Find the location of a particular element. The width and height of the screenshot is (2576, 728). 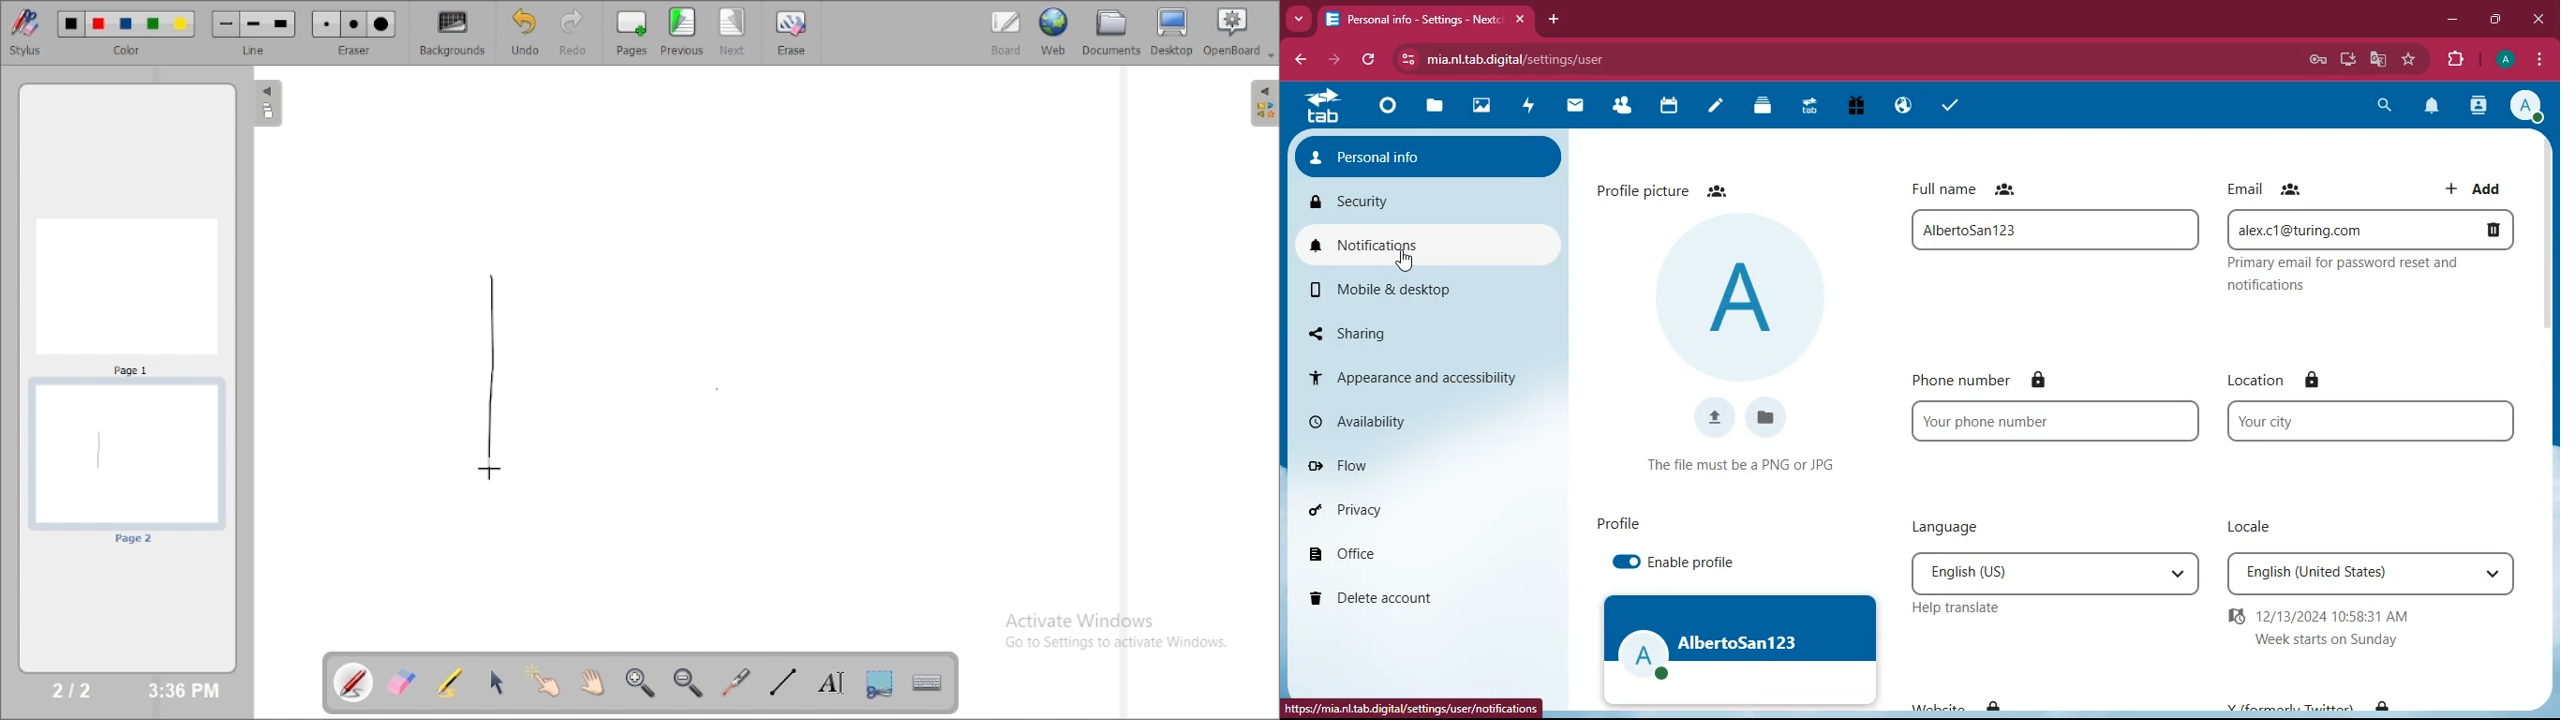

notes is located at coordinates (1715, 109).